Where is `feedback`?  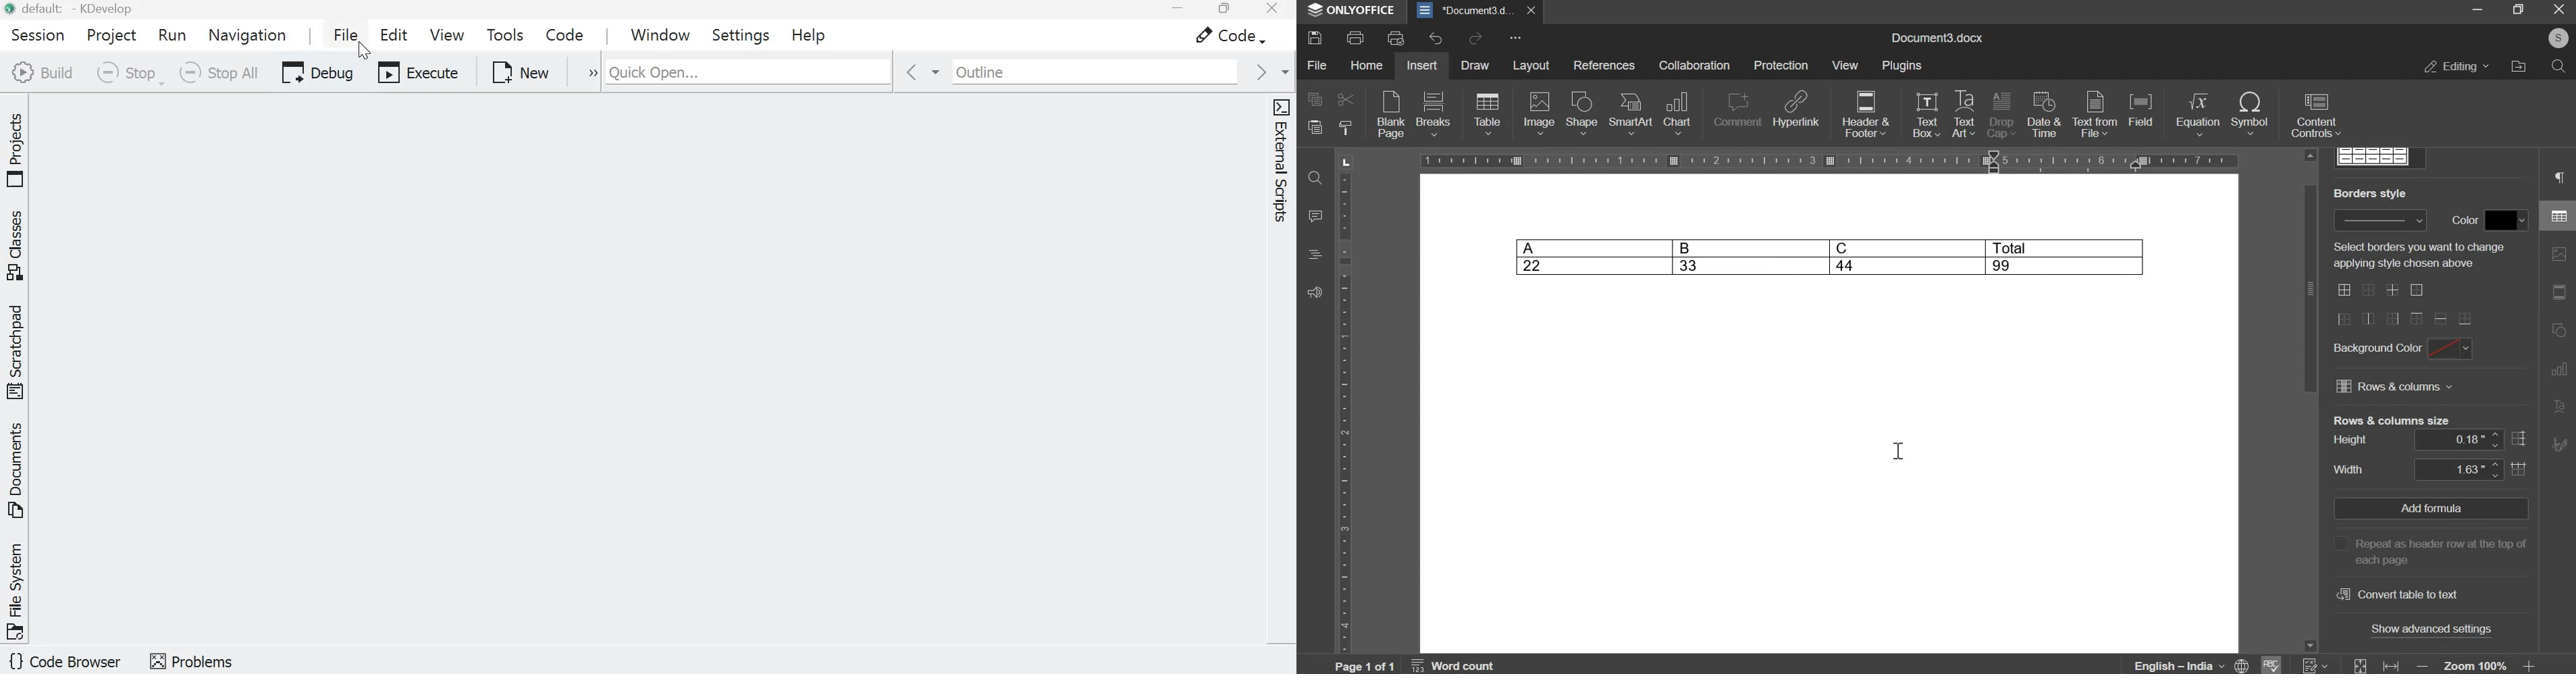 feedback is located at coordinates (1316, 291).